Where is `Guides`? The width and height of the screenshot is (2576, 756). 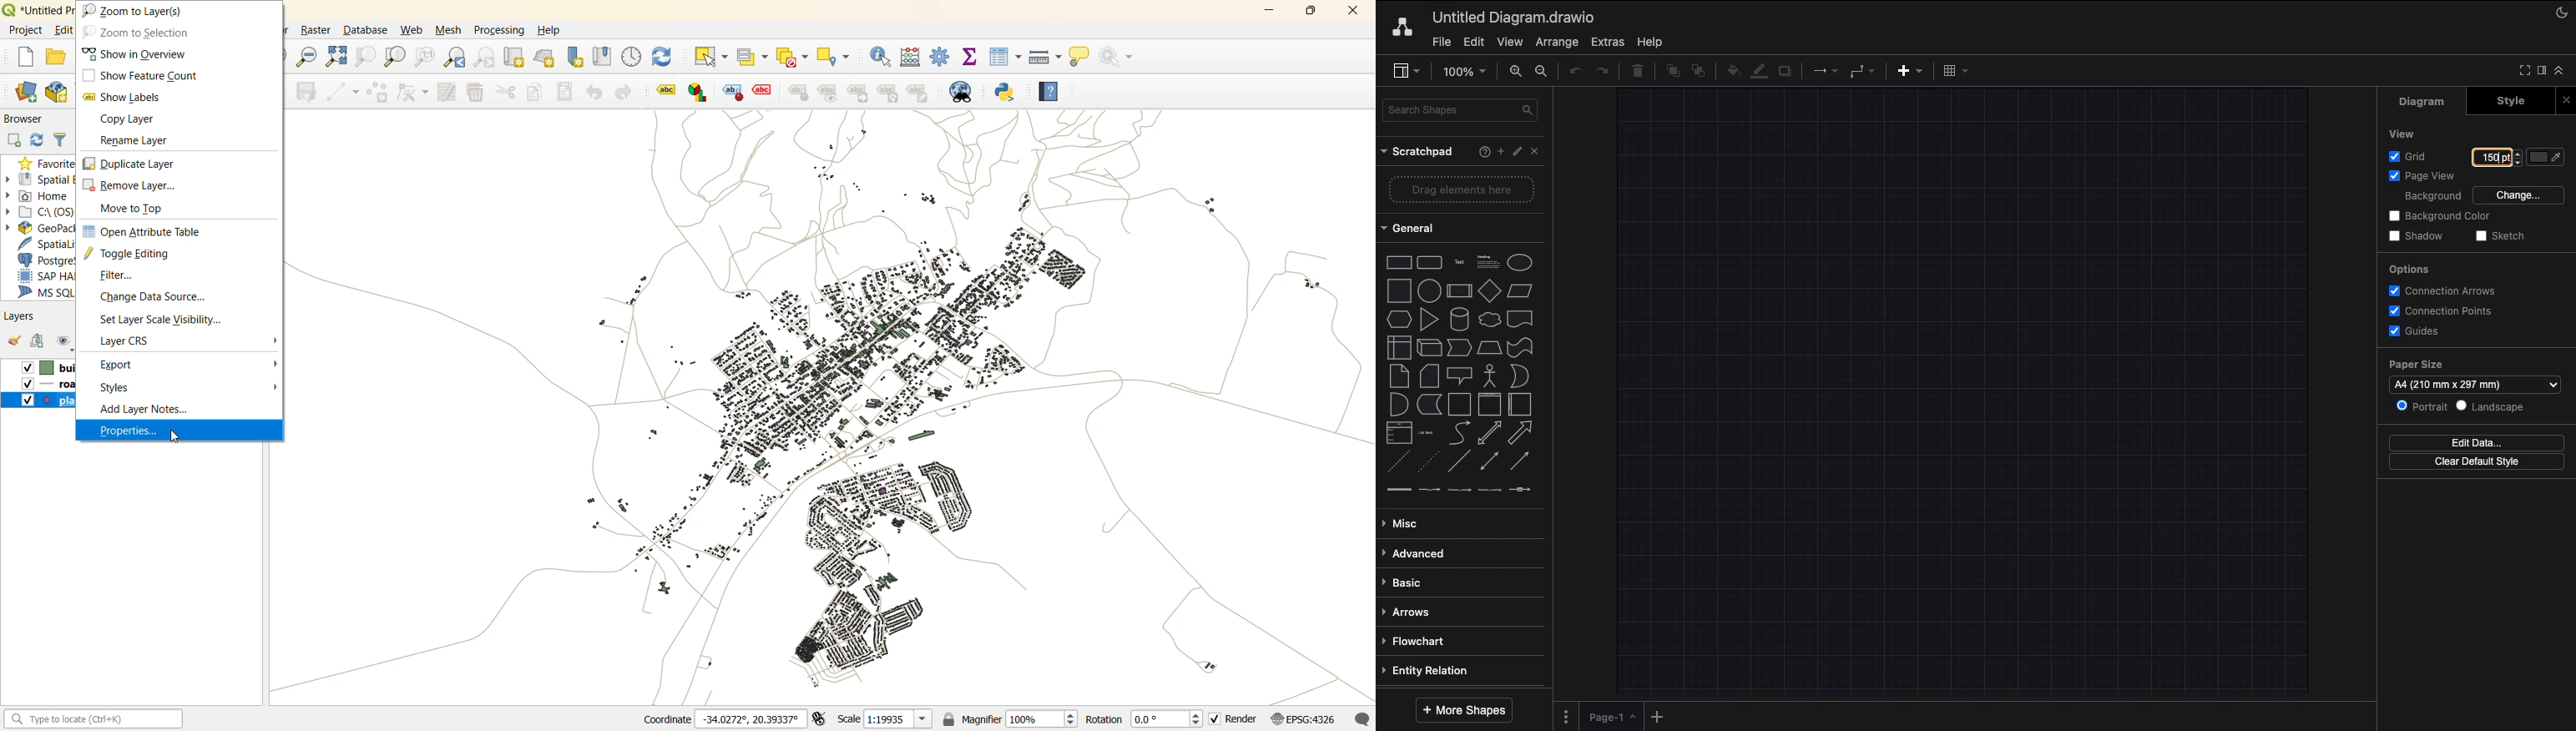
Guides is located at coordinates (2417, 331).